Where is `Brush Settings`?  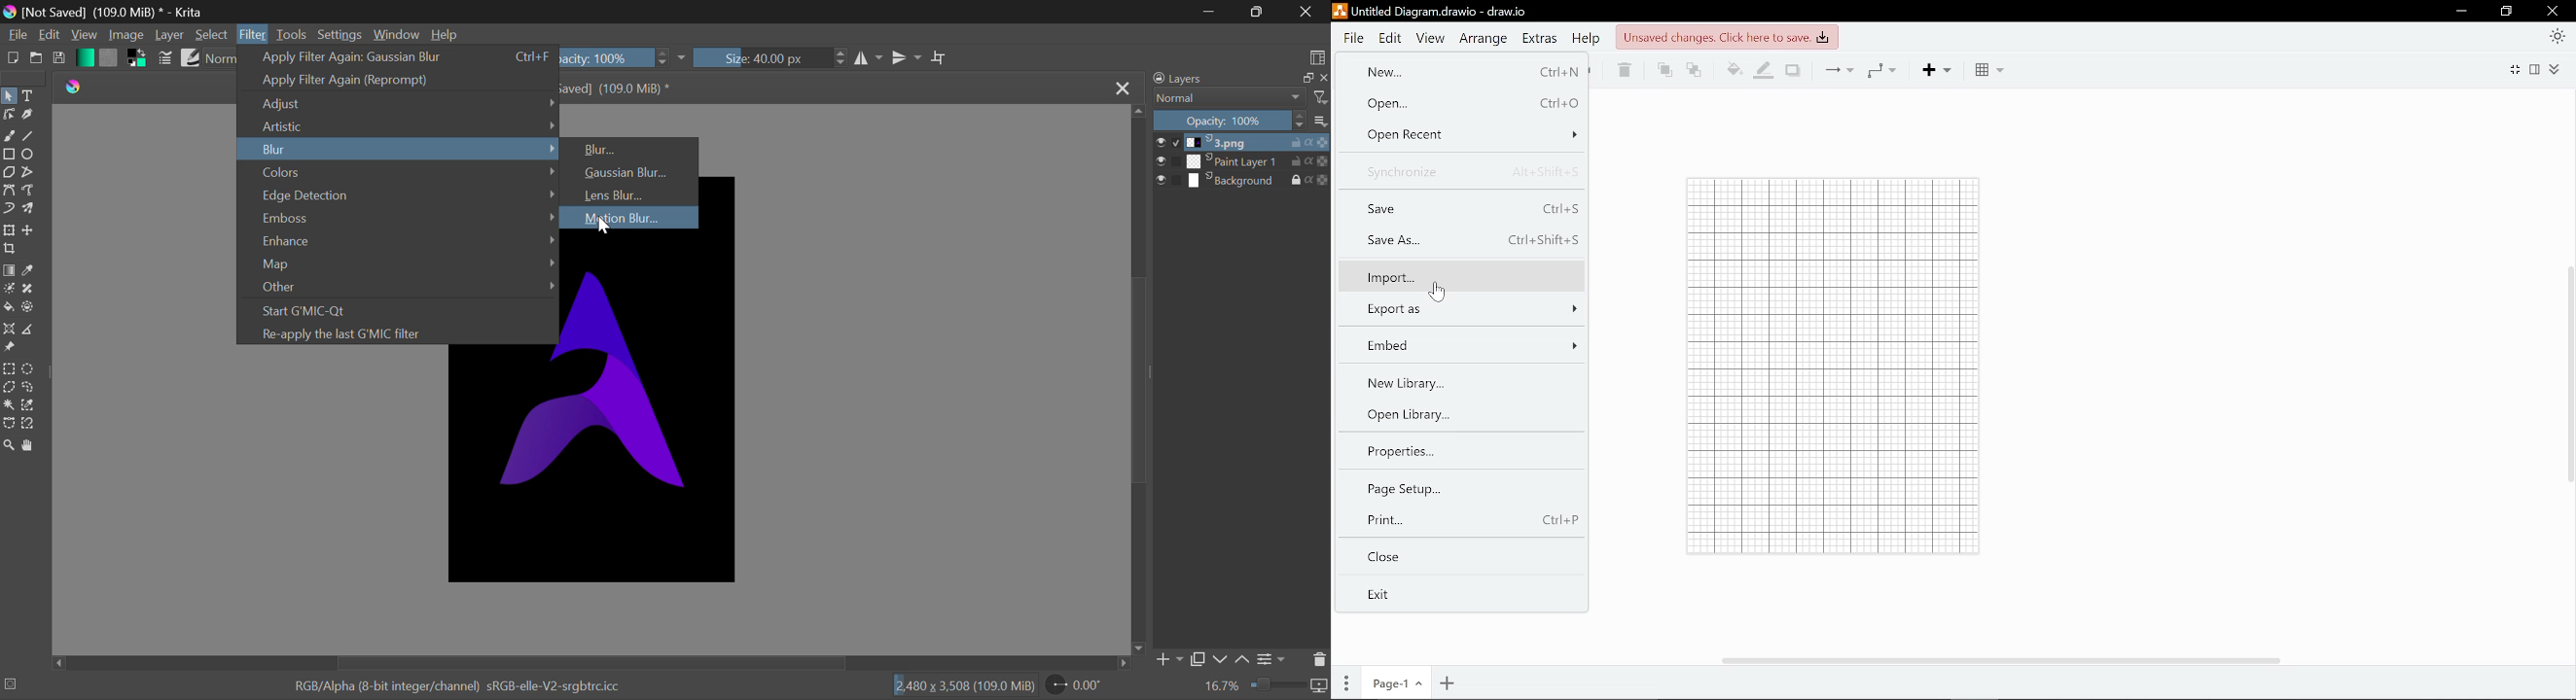
Brush Settings is located at coordinates (166, 58).